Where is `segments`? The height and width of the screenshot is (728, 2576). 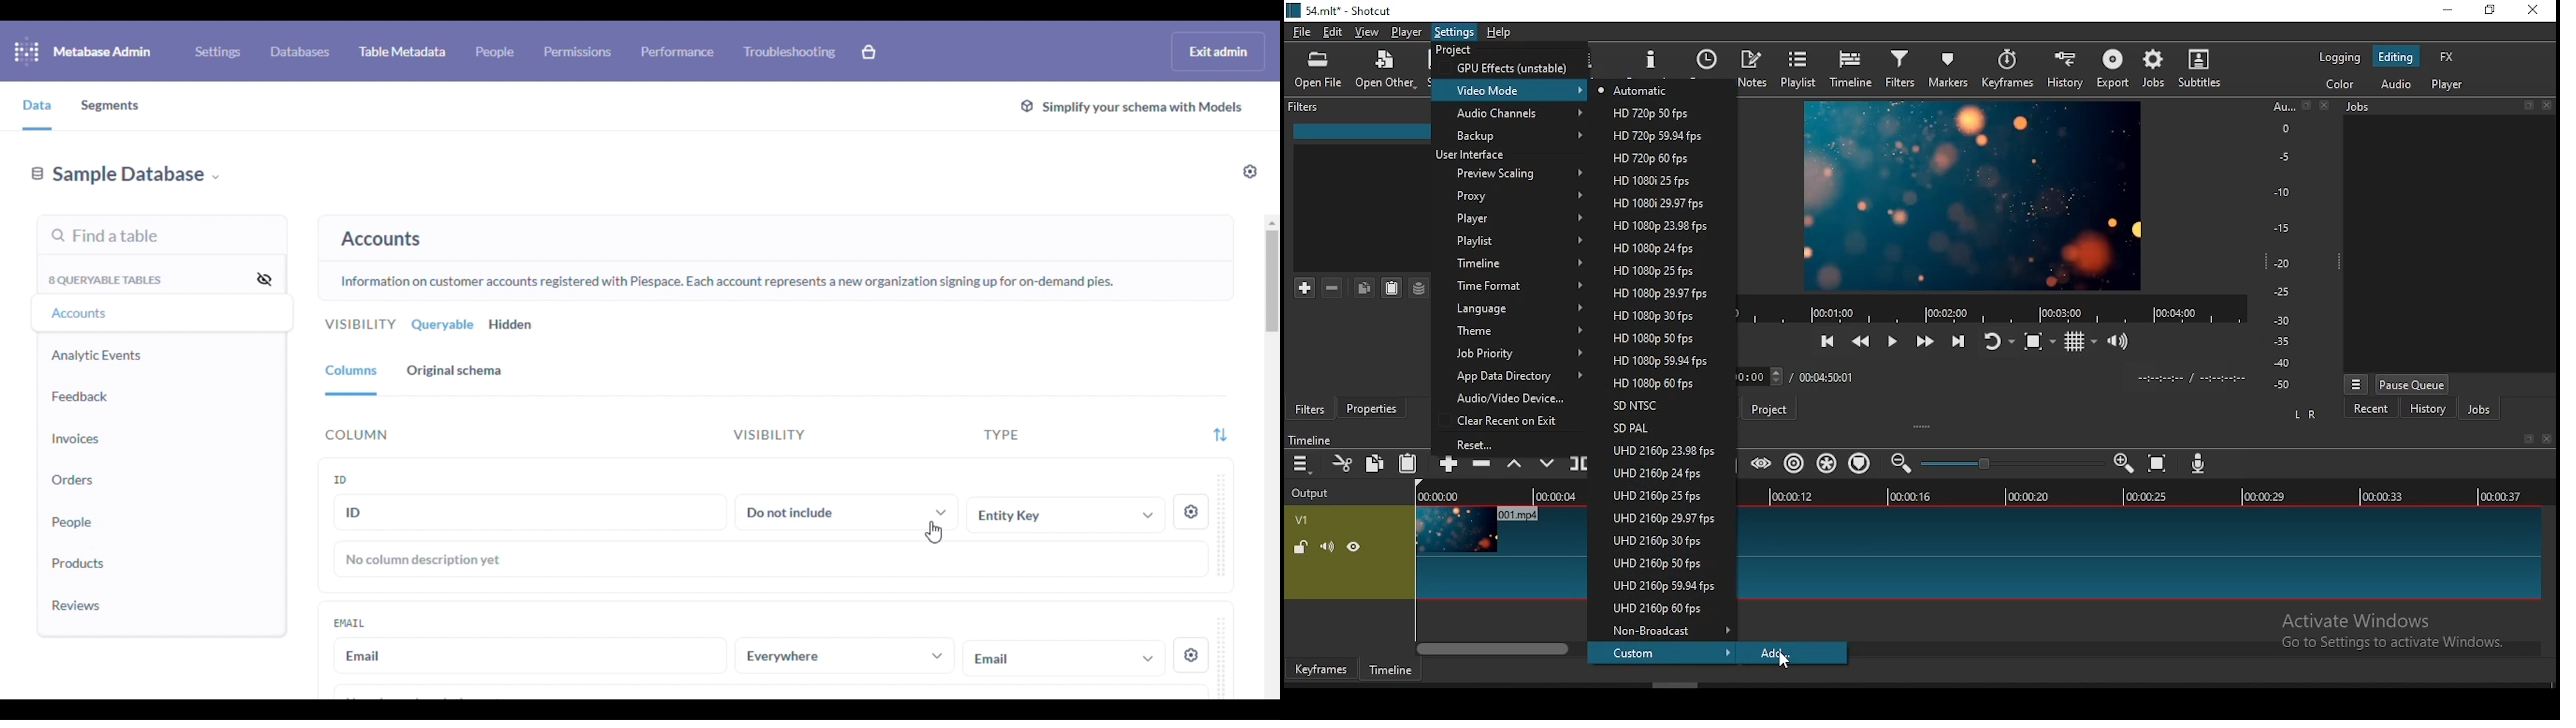 segments is located at coordinates (111, 107).